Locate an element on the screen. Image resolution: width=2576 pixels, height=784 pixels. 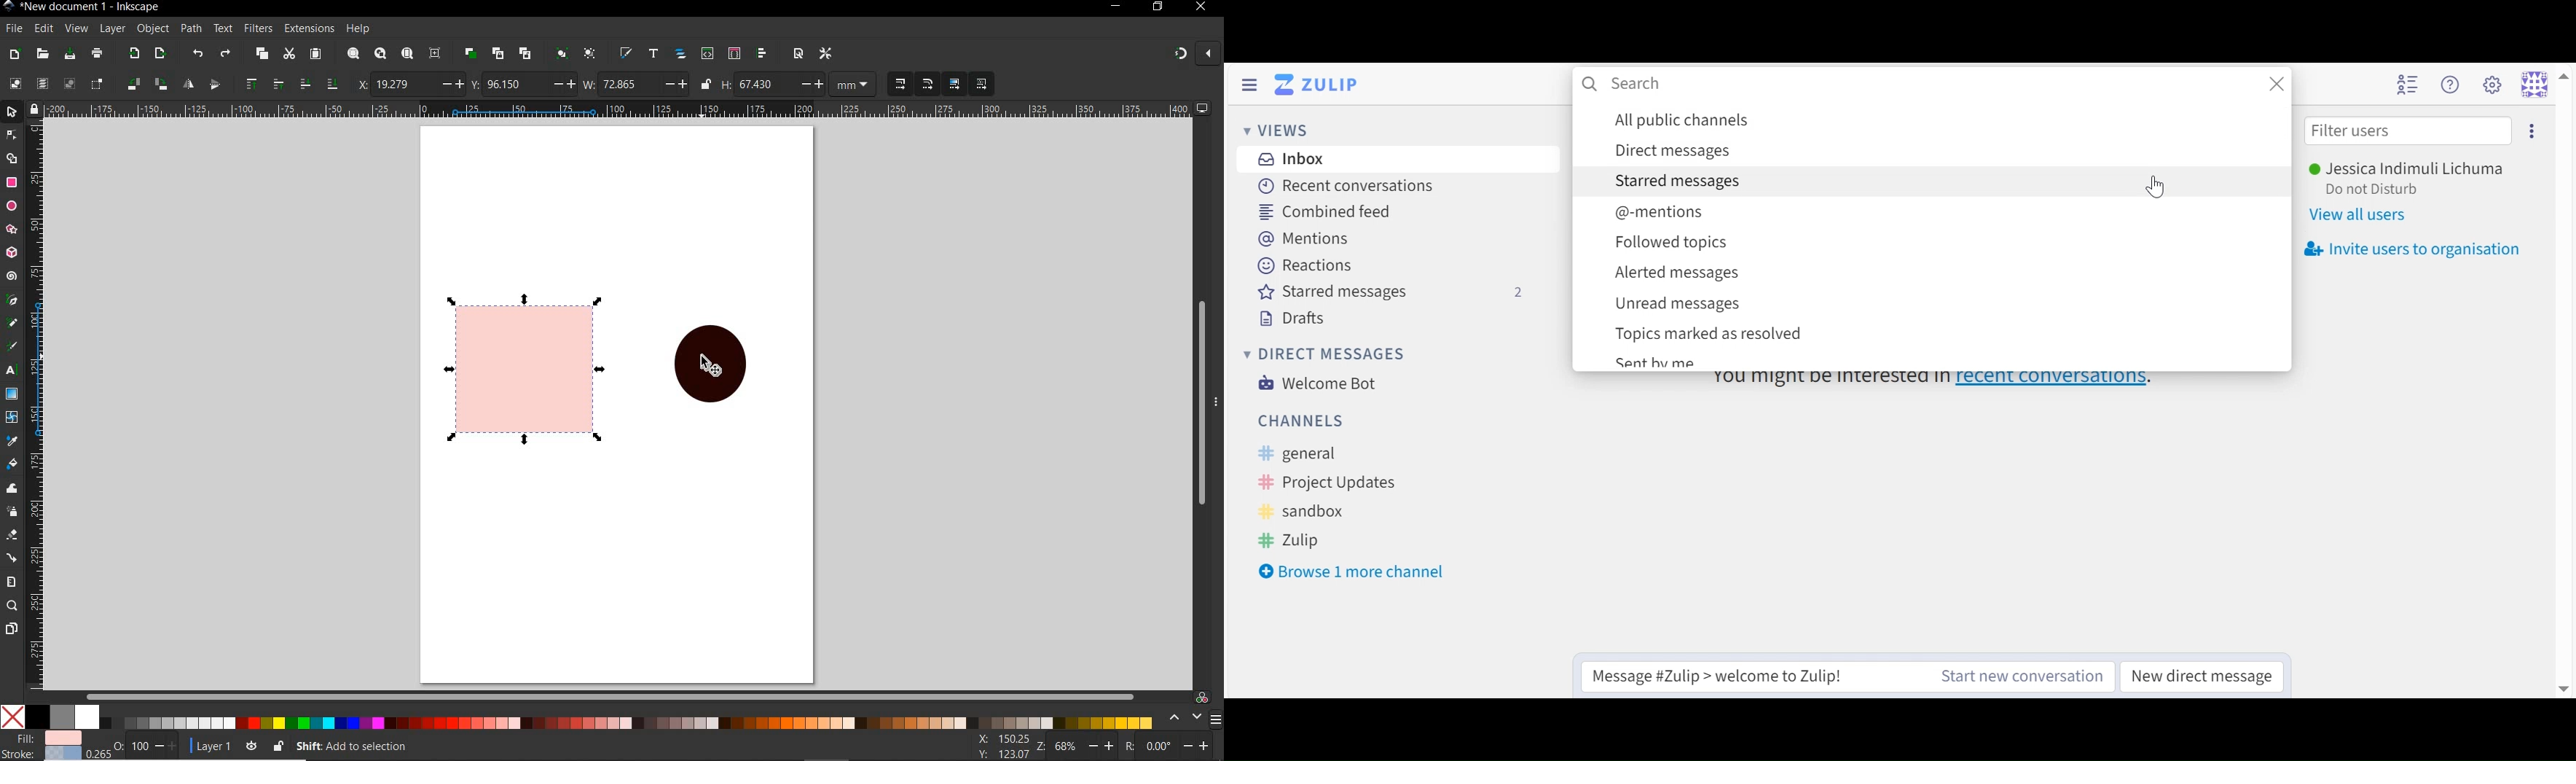
cursor is located at coordinates (707, 367).